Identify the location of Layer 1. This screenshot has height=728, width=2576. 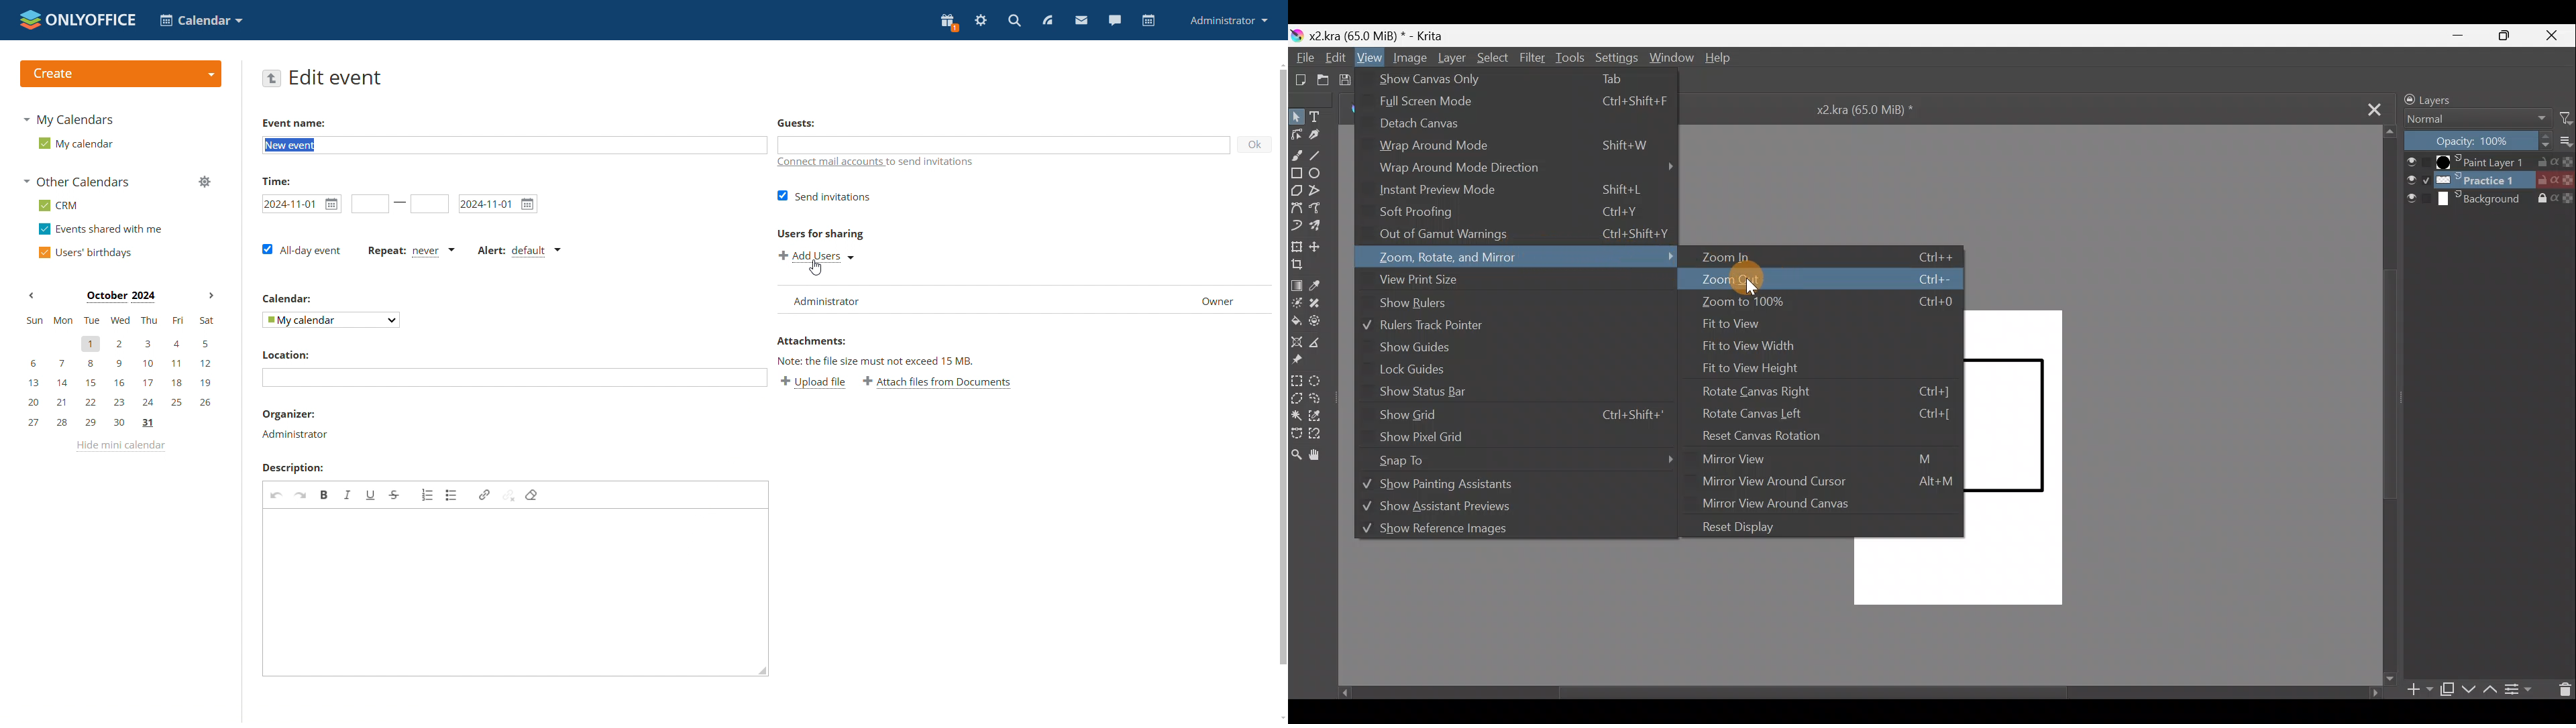
(2489, 162).